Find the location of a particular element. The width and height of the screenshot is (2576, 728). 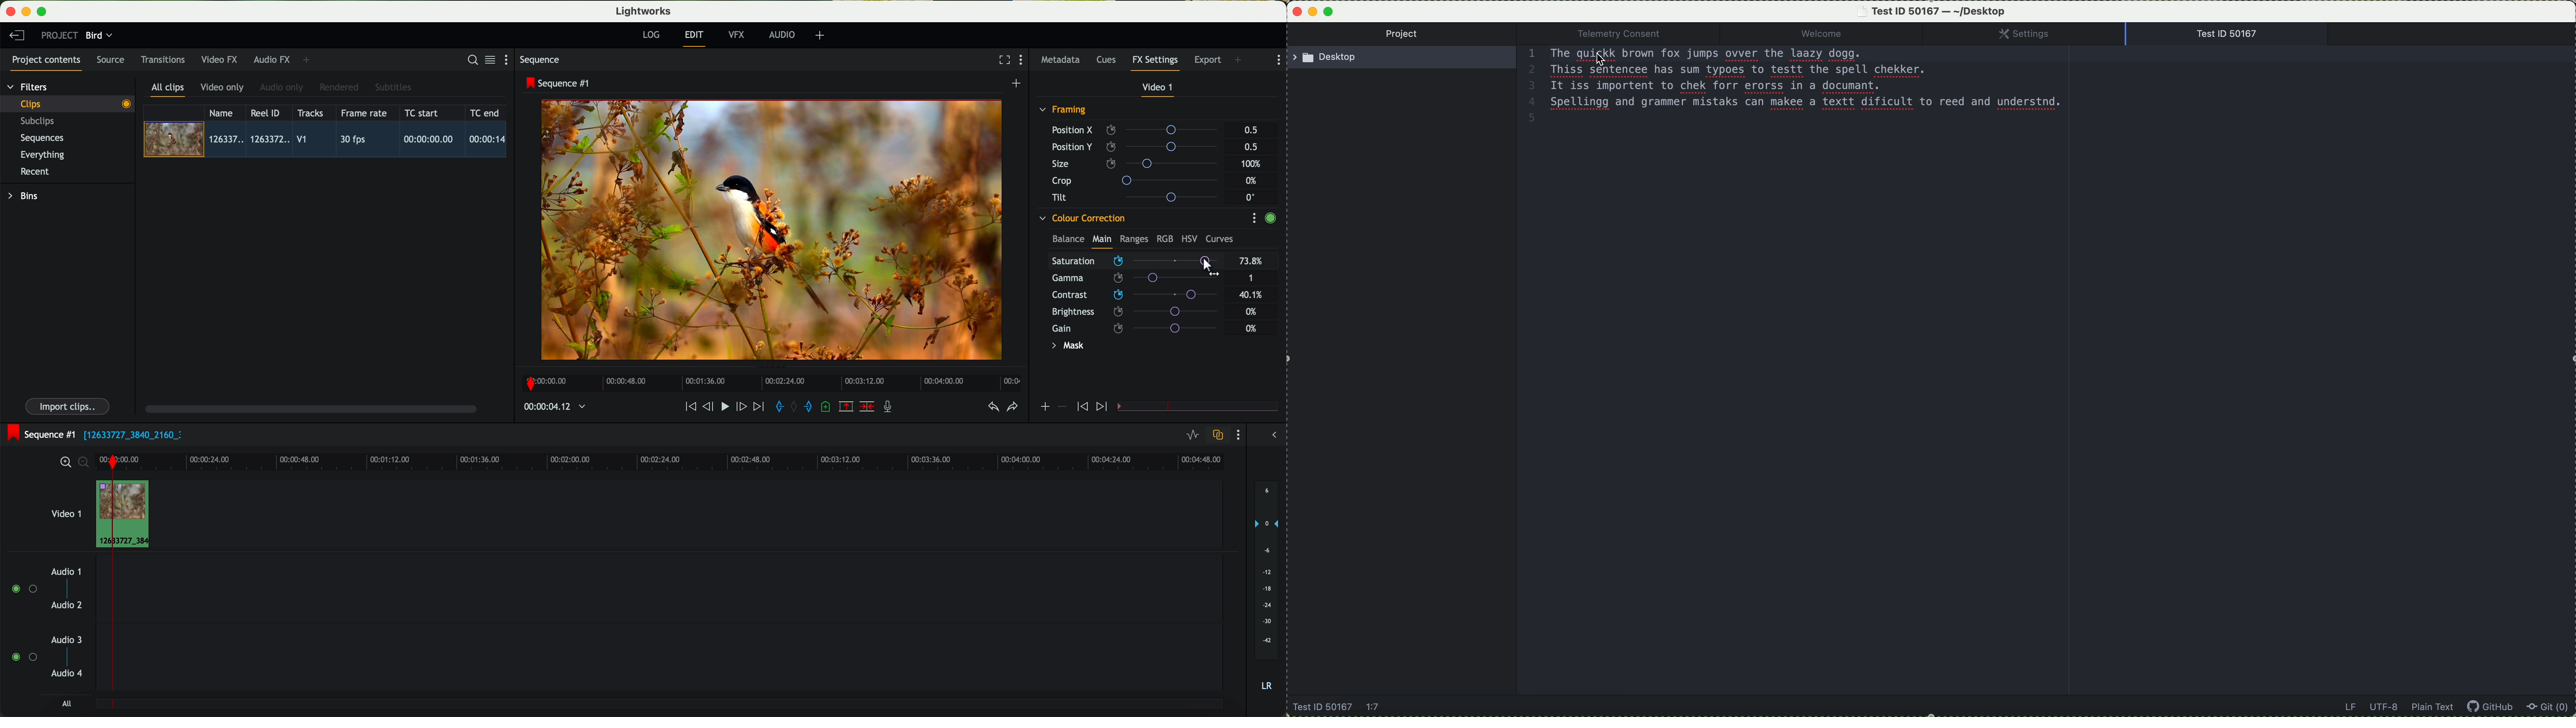

add, remove and create layouts is located at coordinates (822, 36).